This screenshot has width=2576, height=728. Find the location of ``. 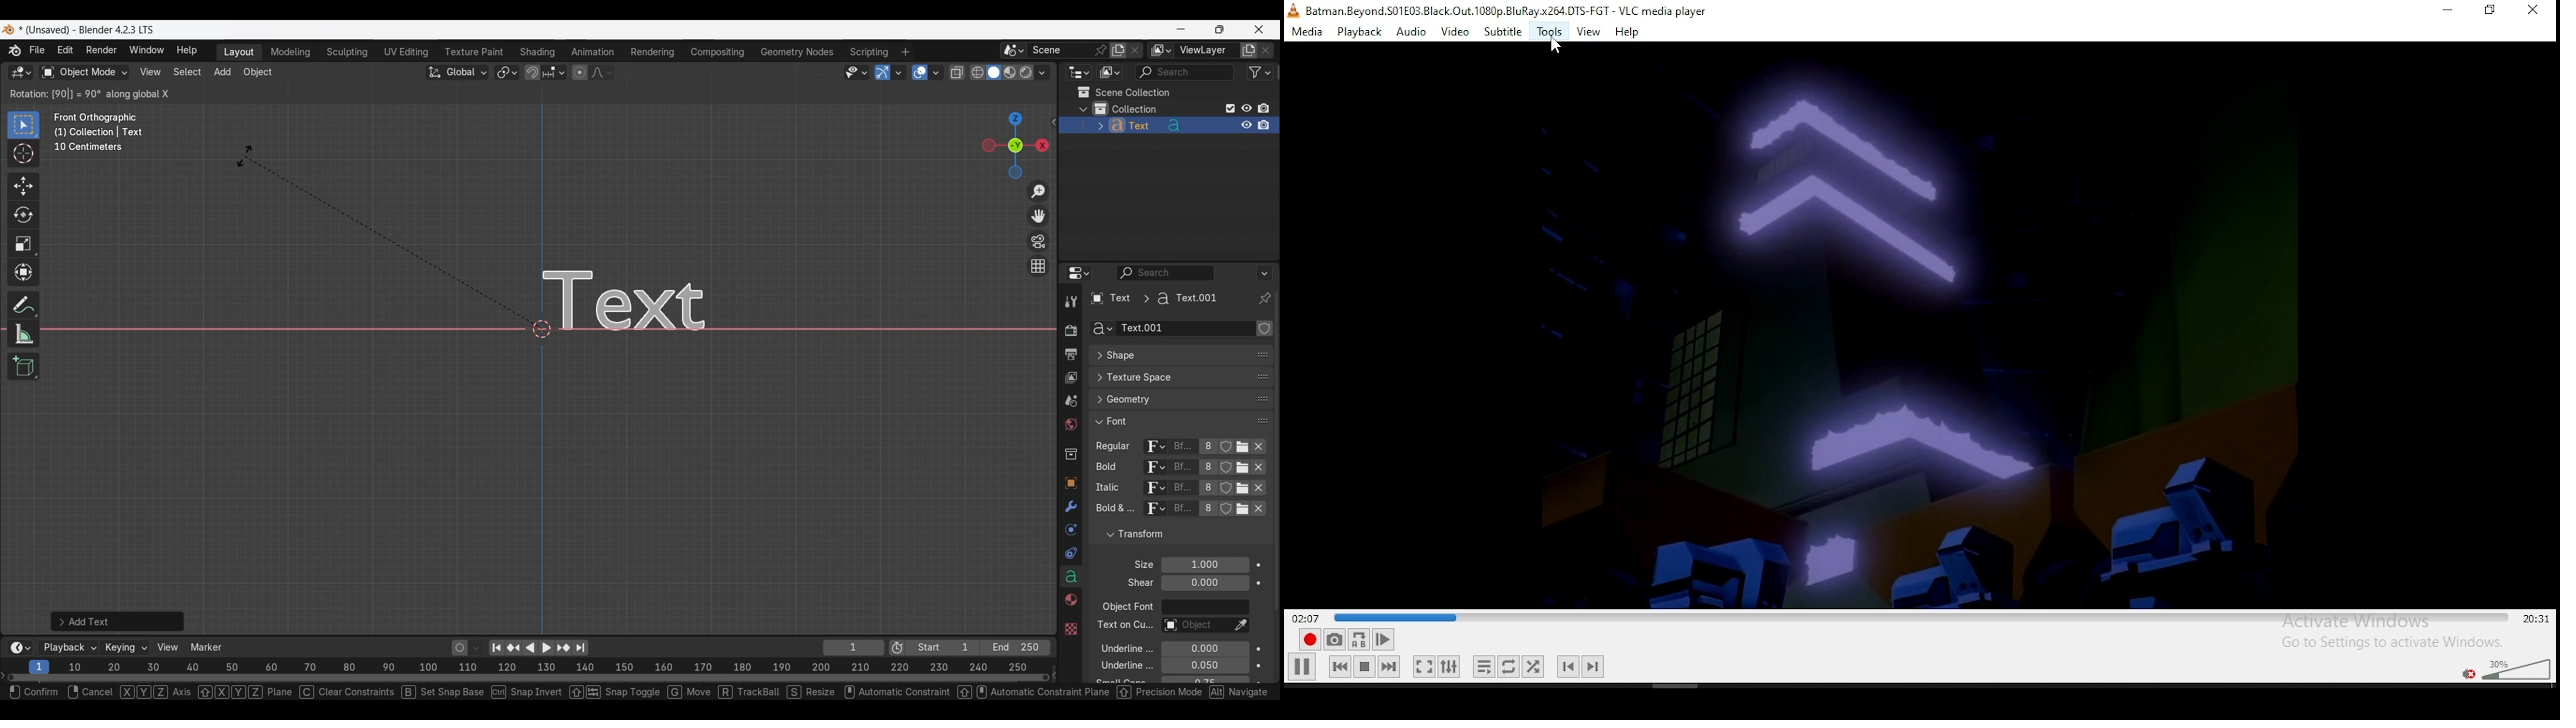

 is located at coordinates (1108, 469).